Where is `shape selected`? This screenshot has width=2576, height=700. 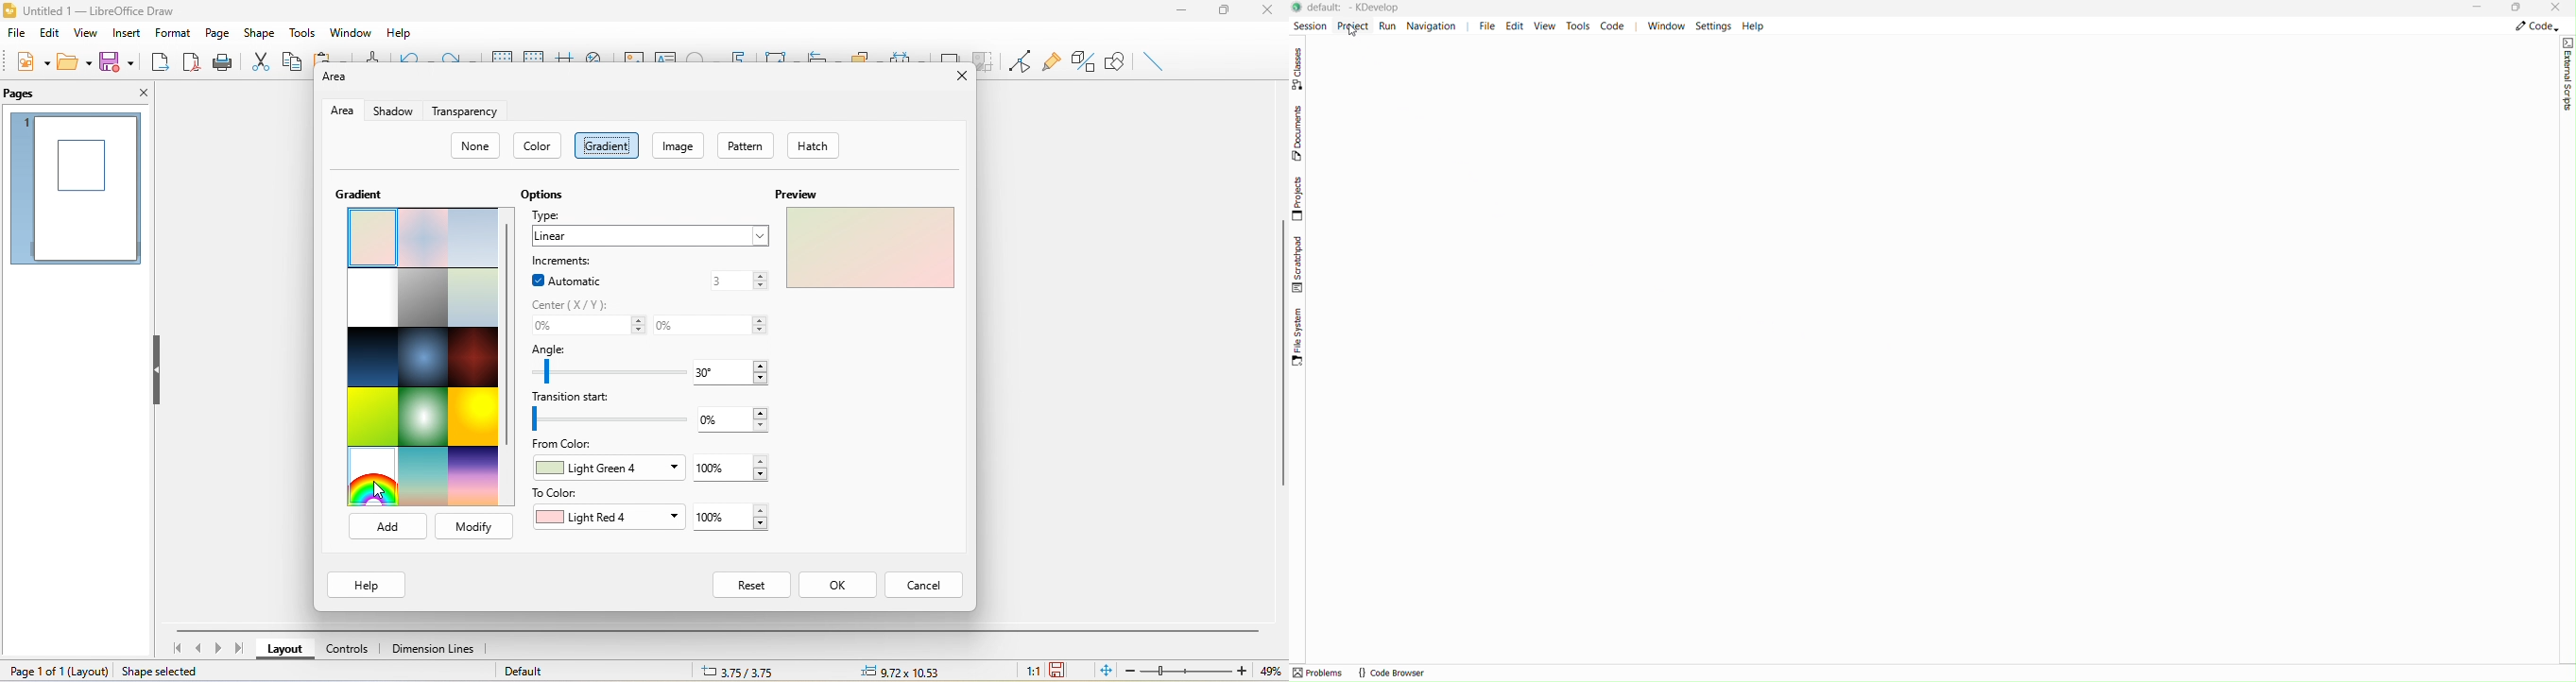
shape selected is located at coordinates (163, 672).